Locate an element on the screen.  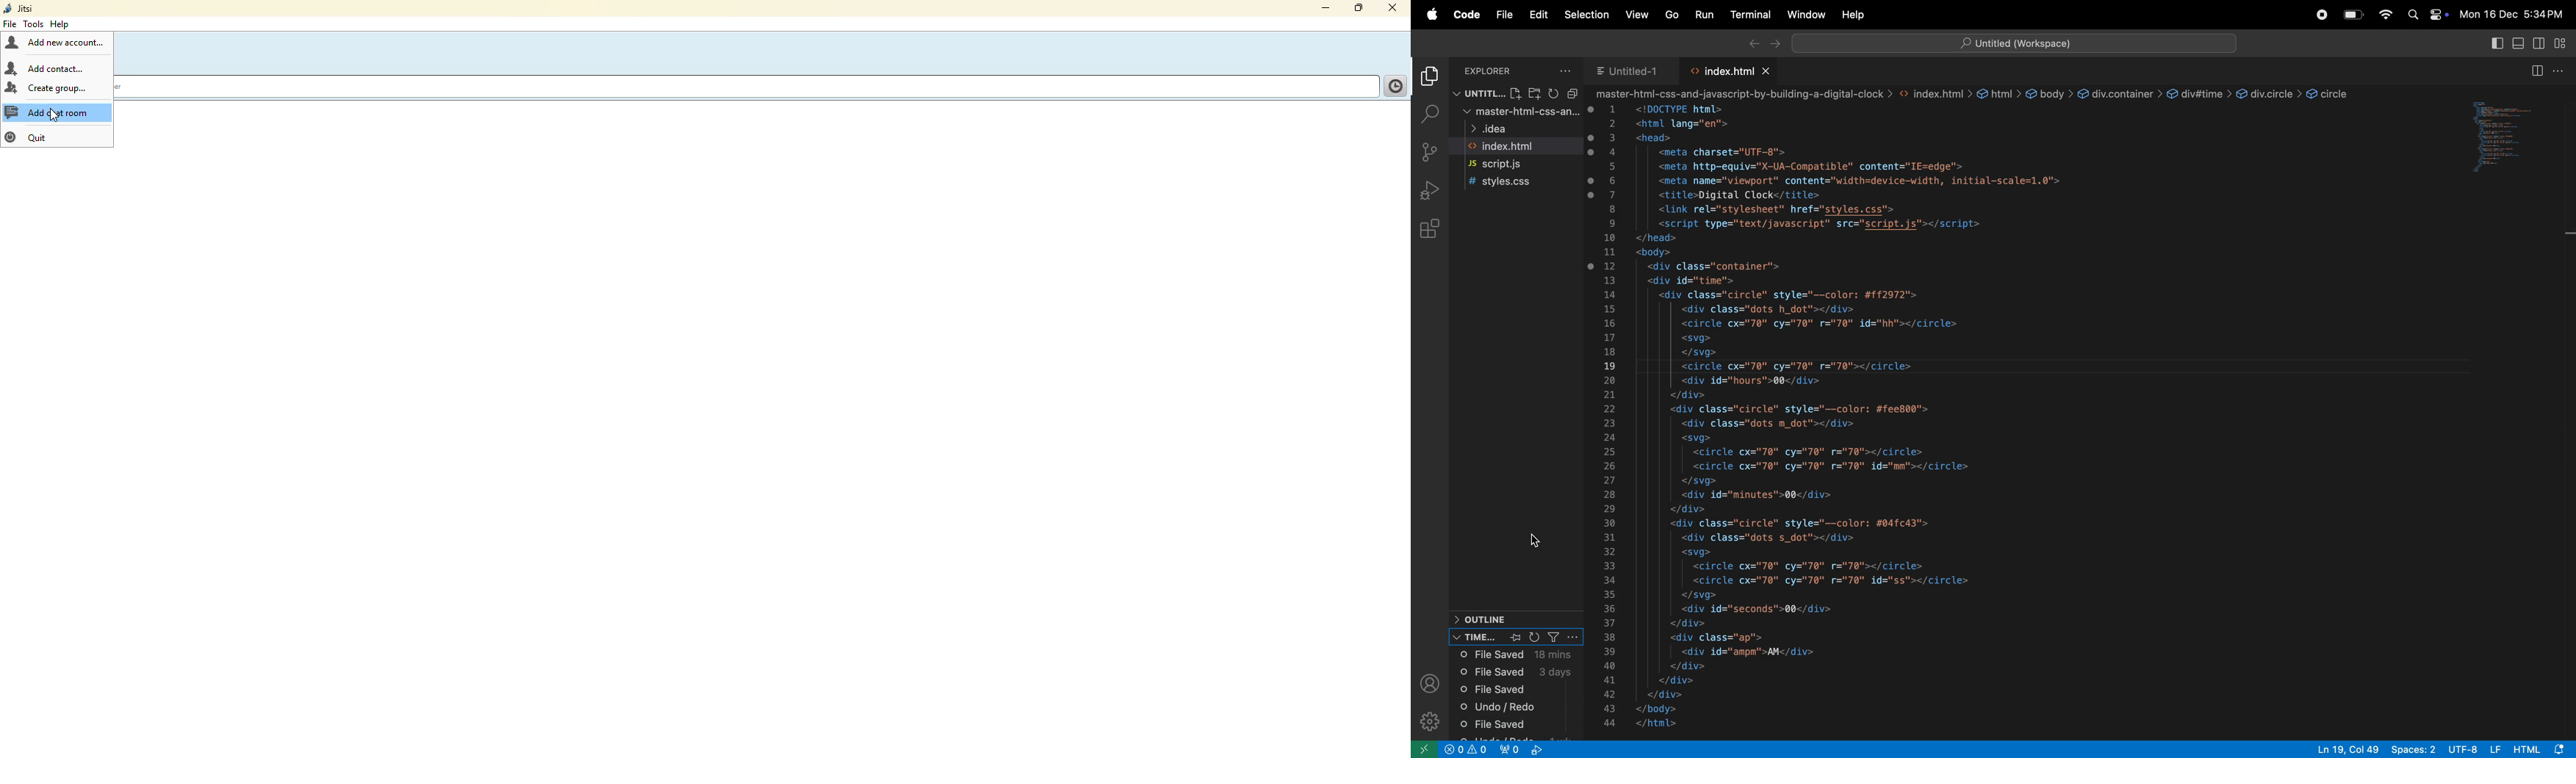
</html> is located at coordinates (1660, 724).